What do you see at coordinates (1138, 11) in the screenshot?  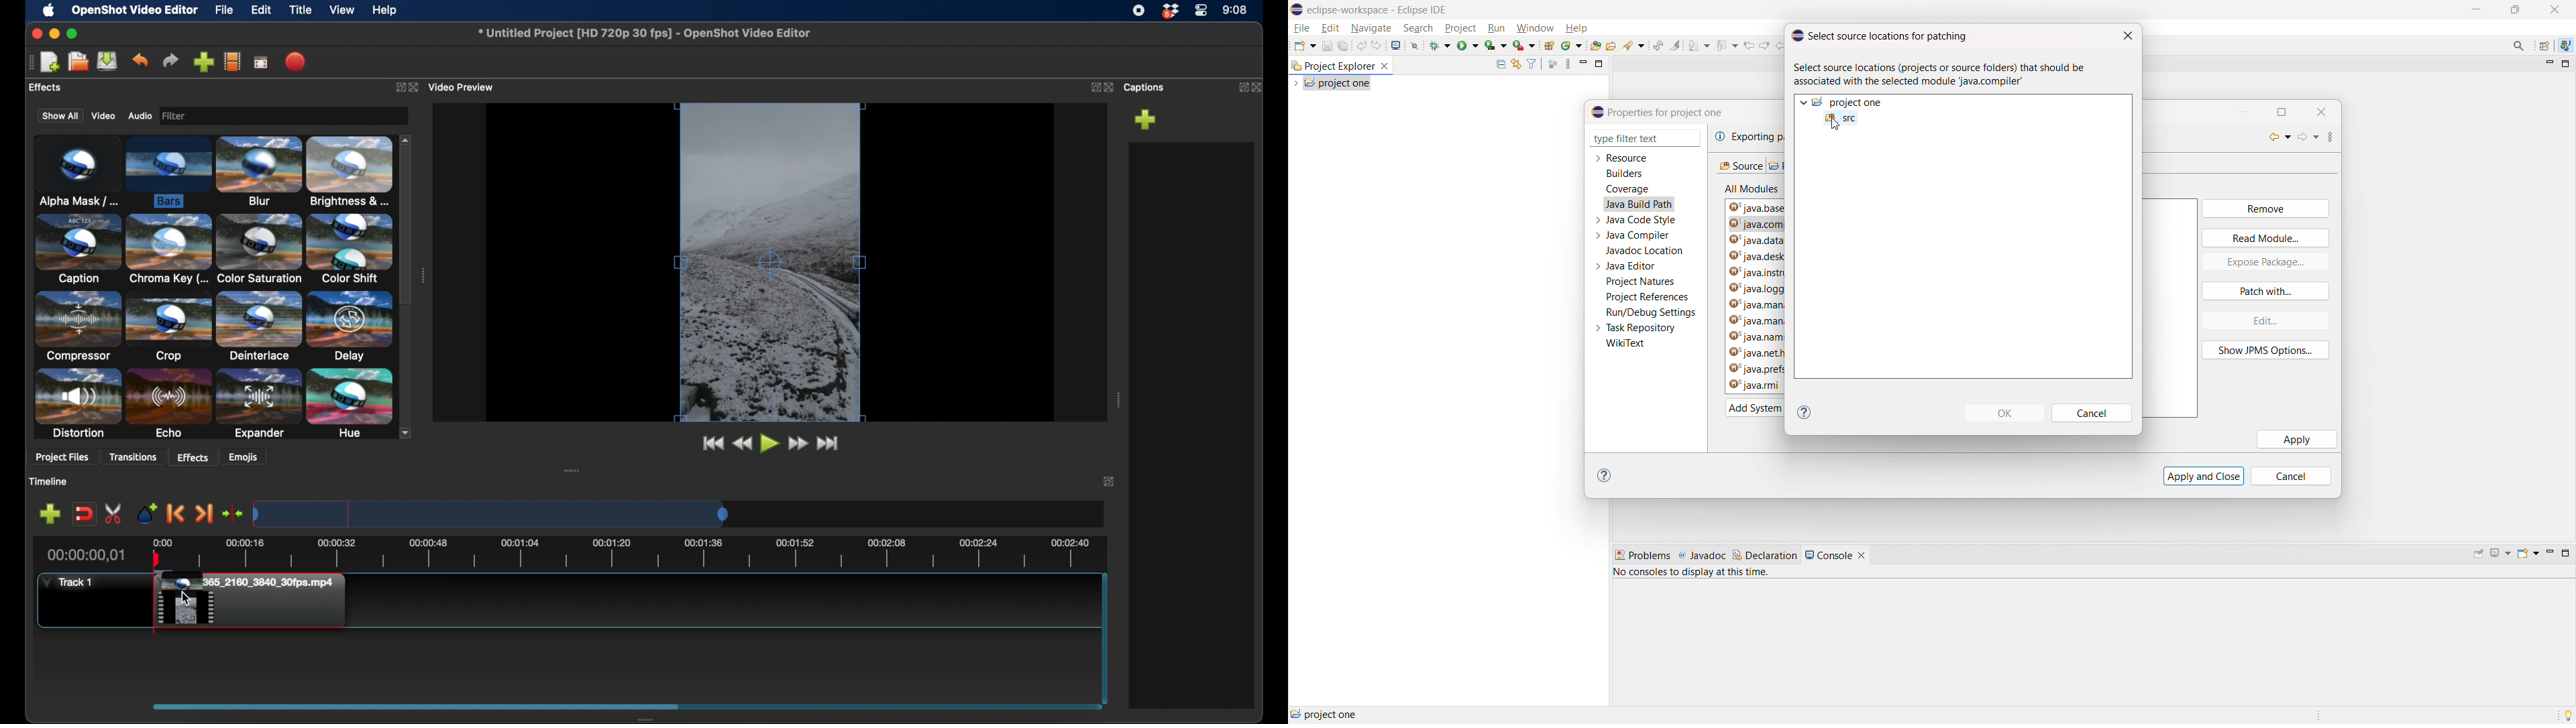 I see `screen recorder icon` at bounding box center [1138, 11].